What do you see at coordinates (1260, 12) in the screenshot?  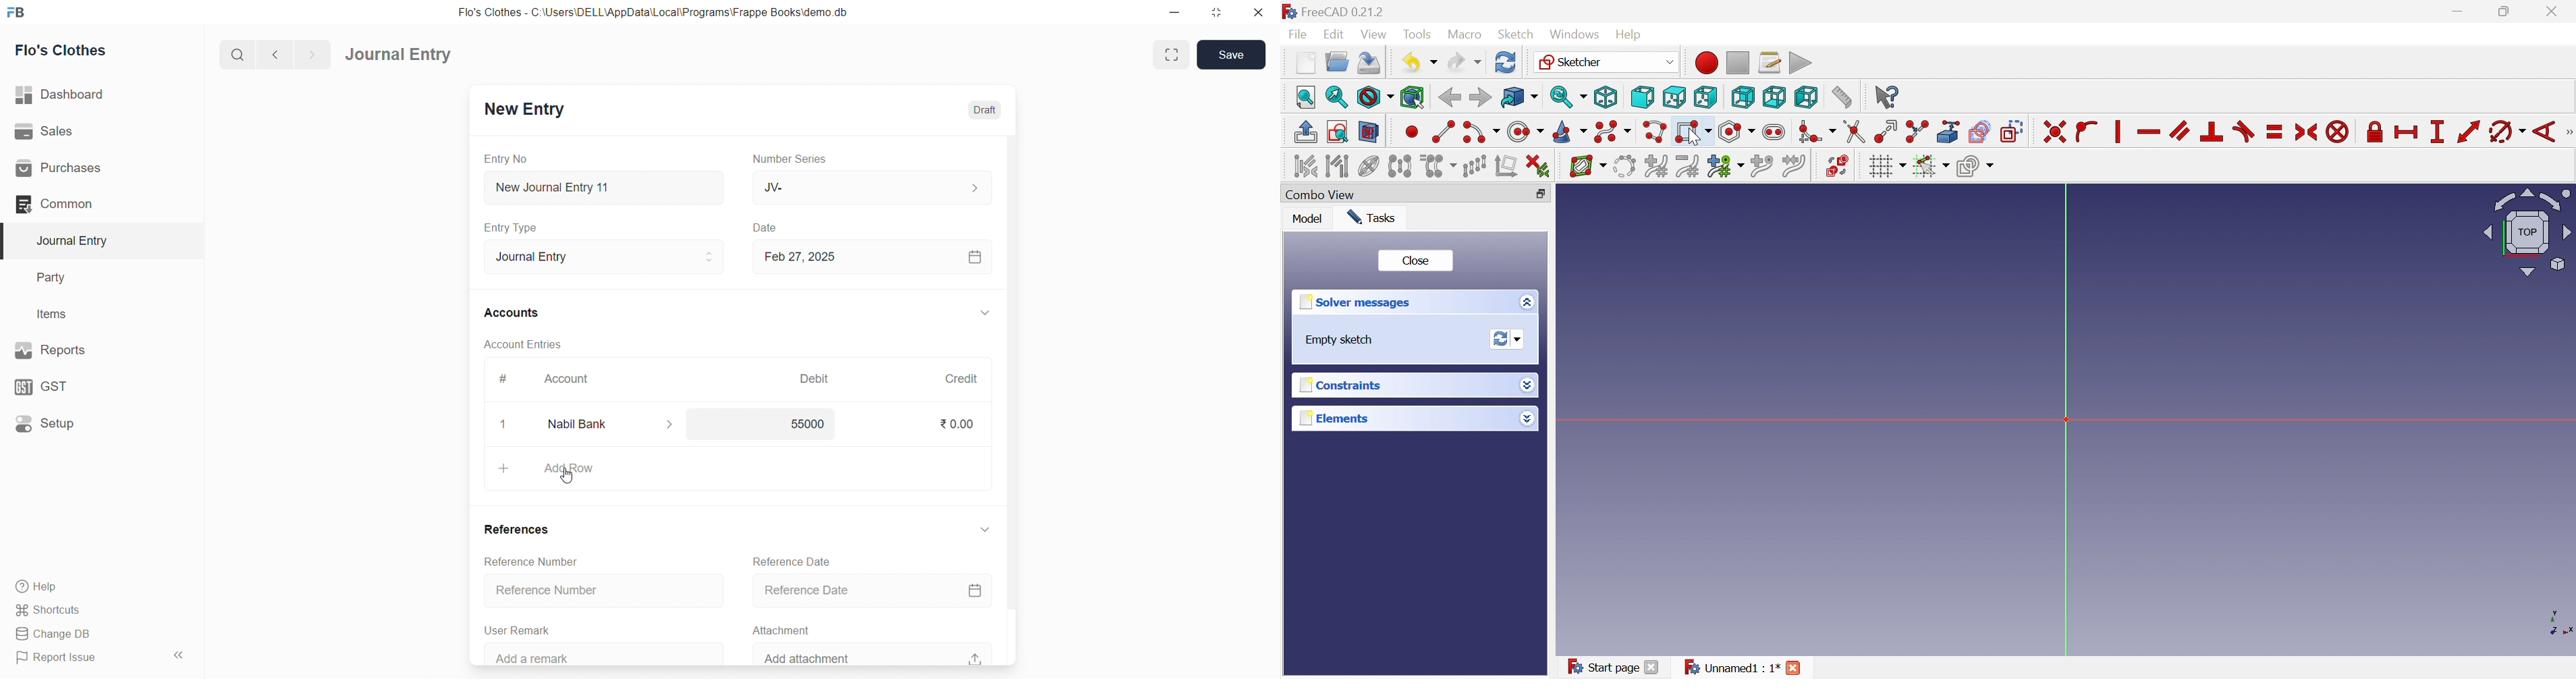 I see `close` at bounding box center [1260, 12].